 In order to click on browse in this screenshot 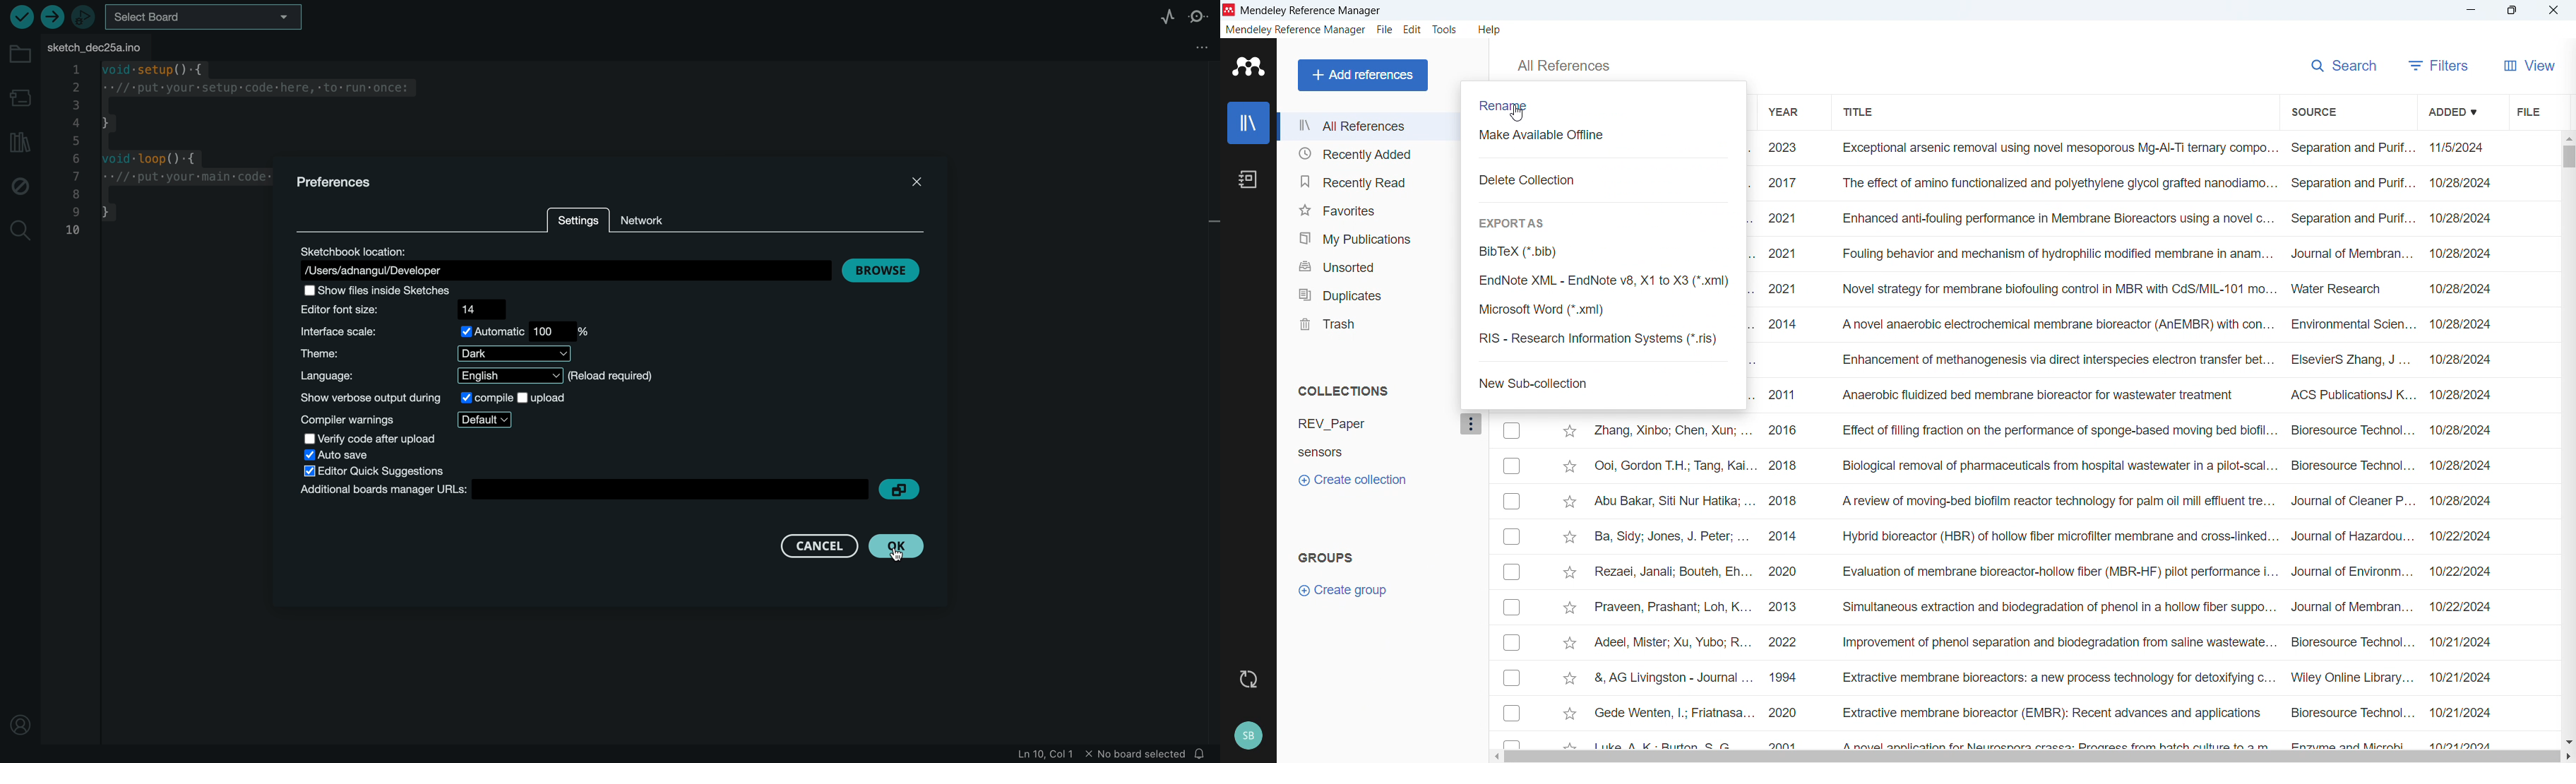, I will do `click(885, 267)`.